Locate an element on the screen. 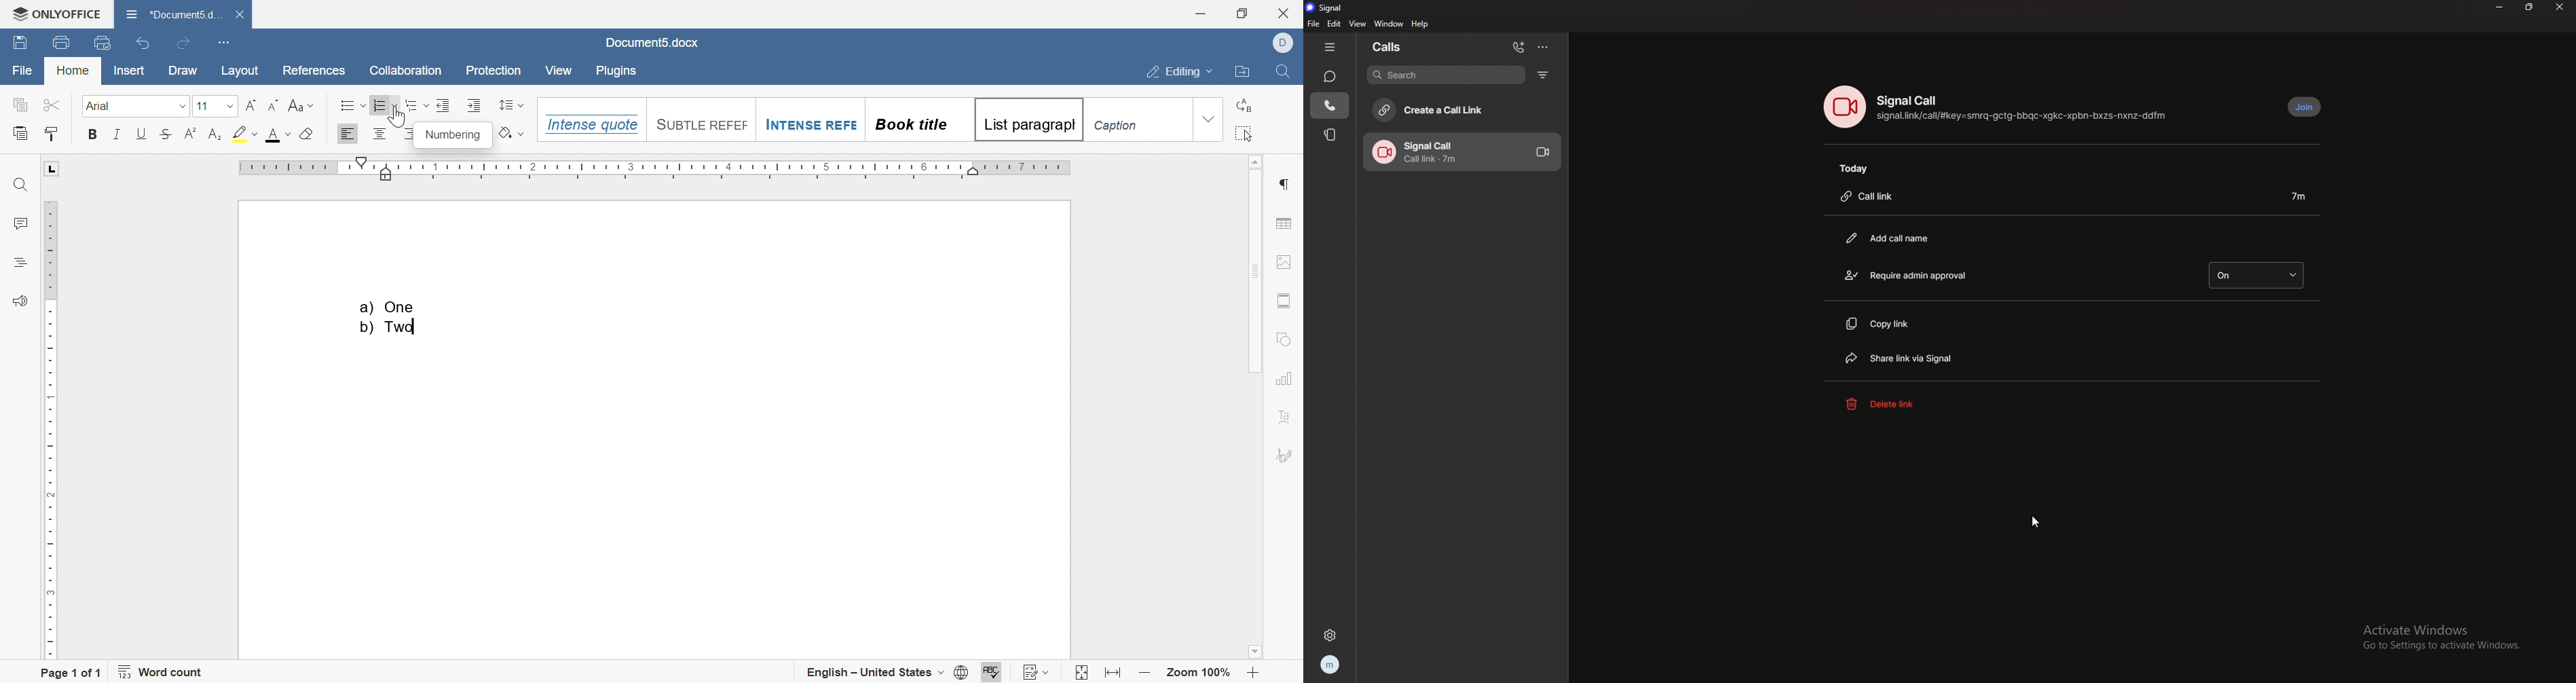 The image size is (2576, 700). find is located at coordinates (1282, 72).